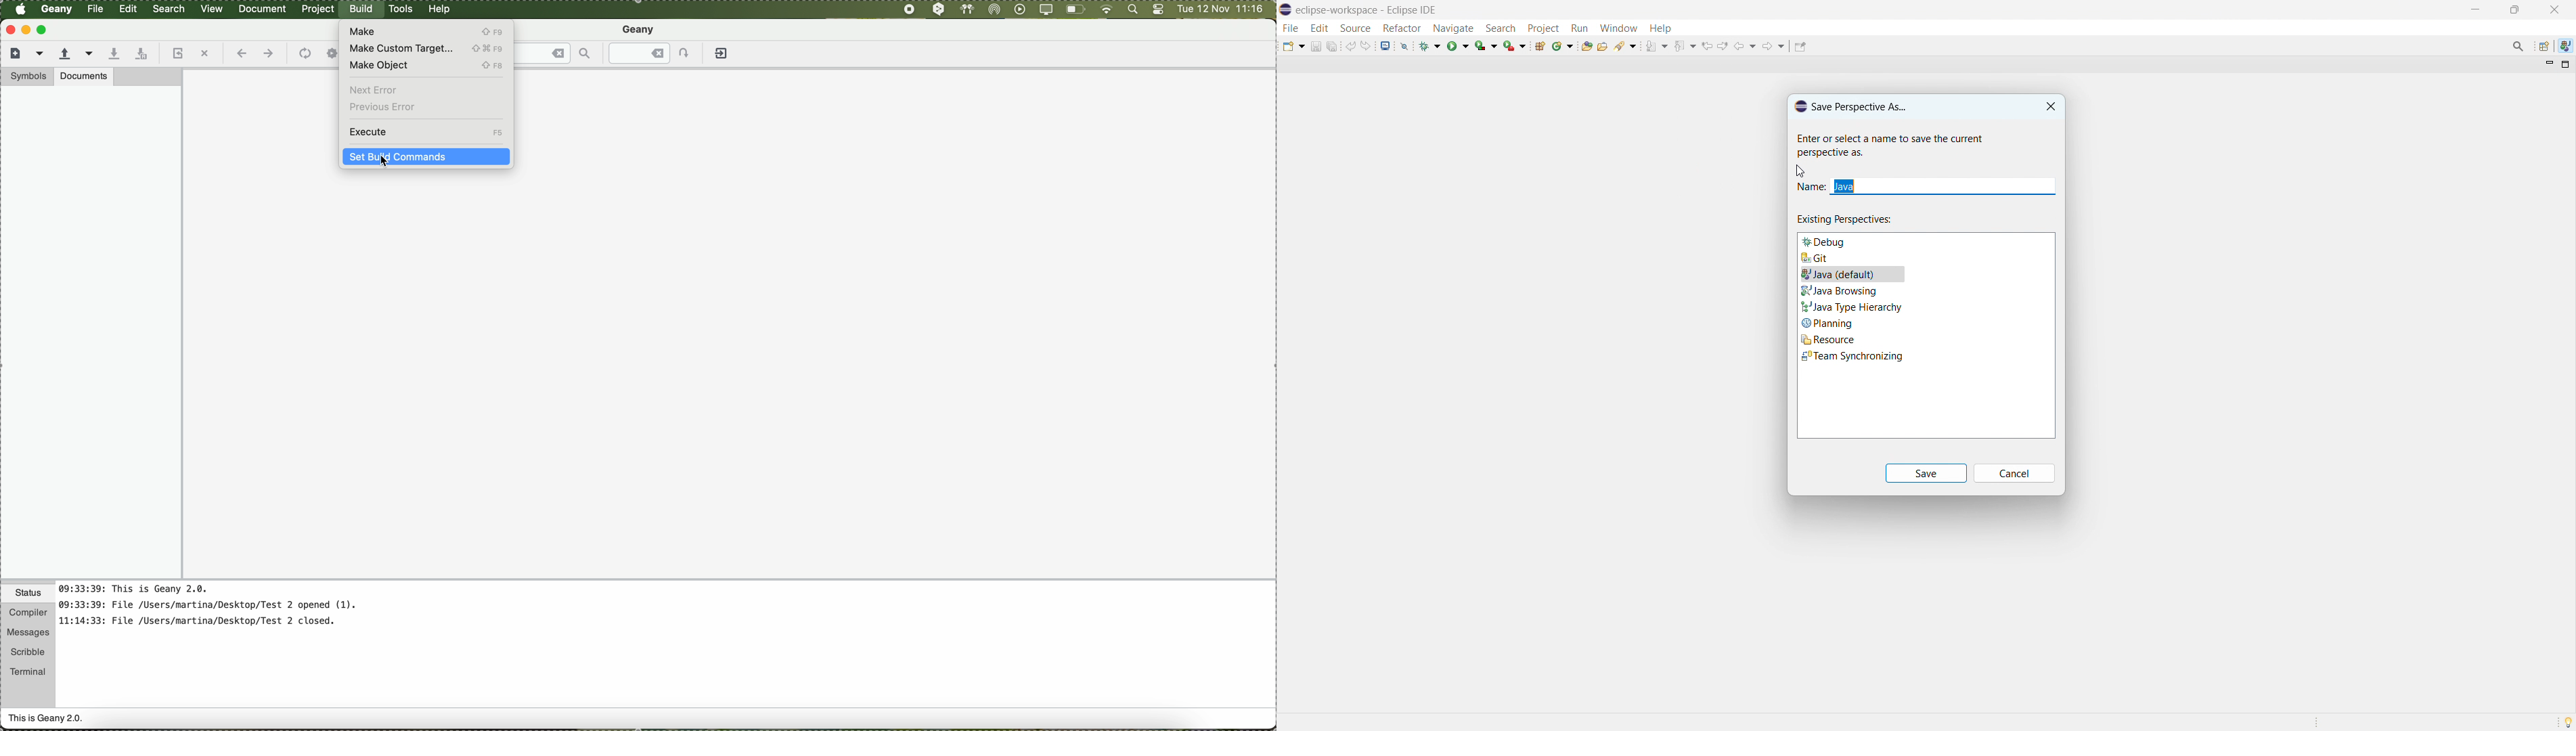 This screenshot has height=756, width=2576. Describe the element at coordinates (2566, 46) in the screenshot. I see `java` at that location.